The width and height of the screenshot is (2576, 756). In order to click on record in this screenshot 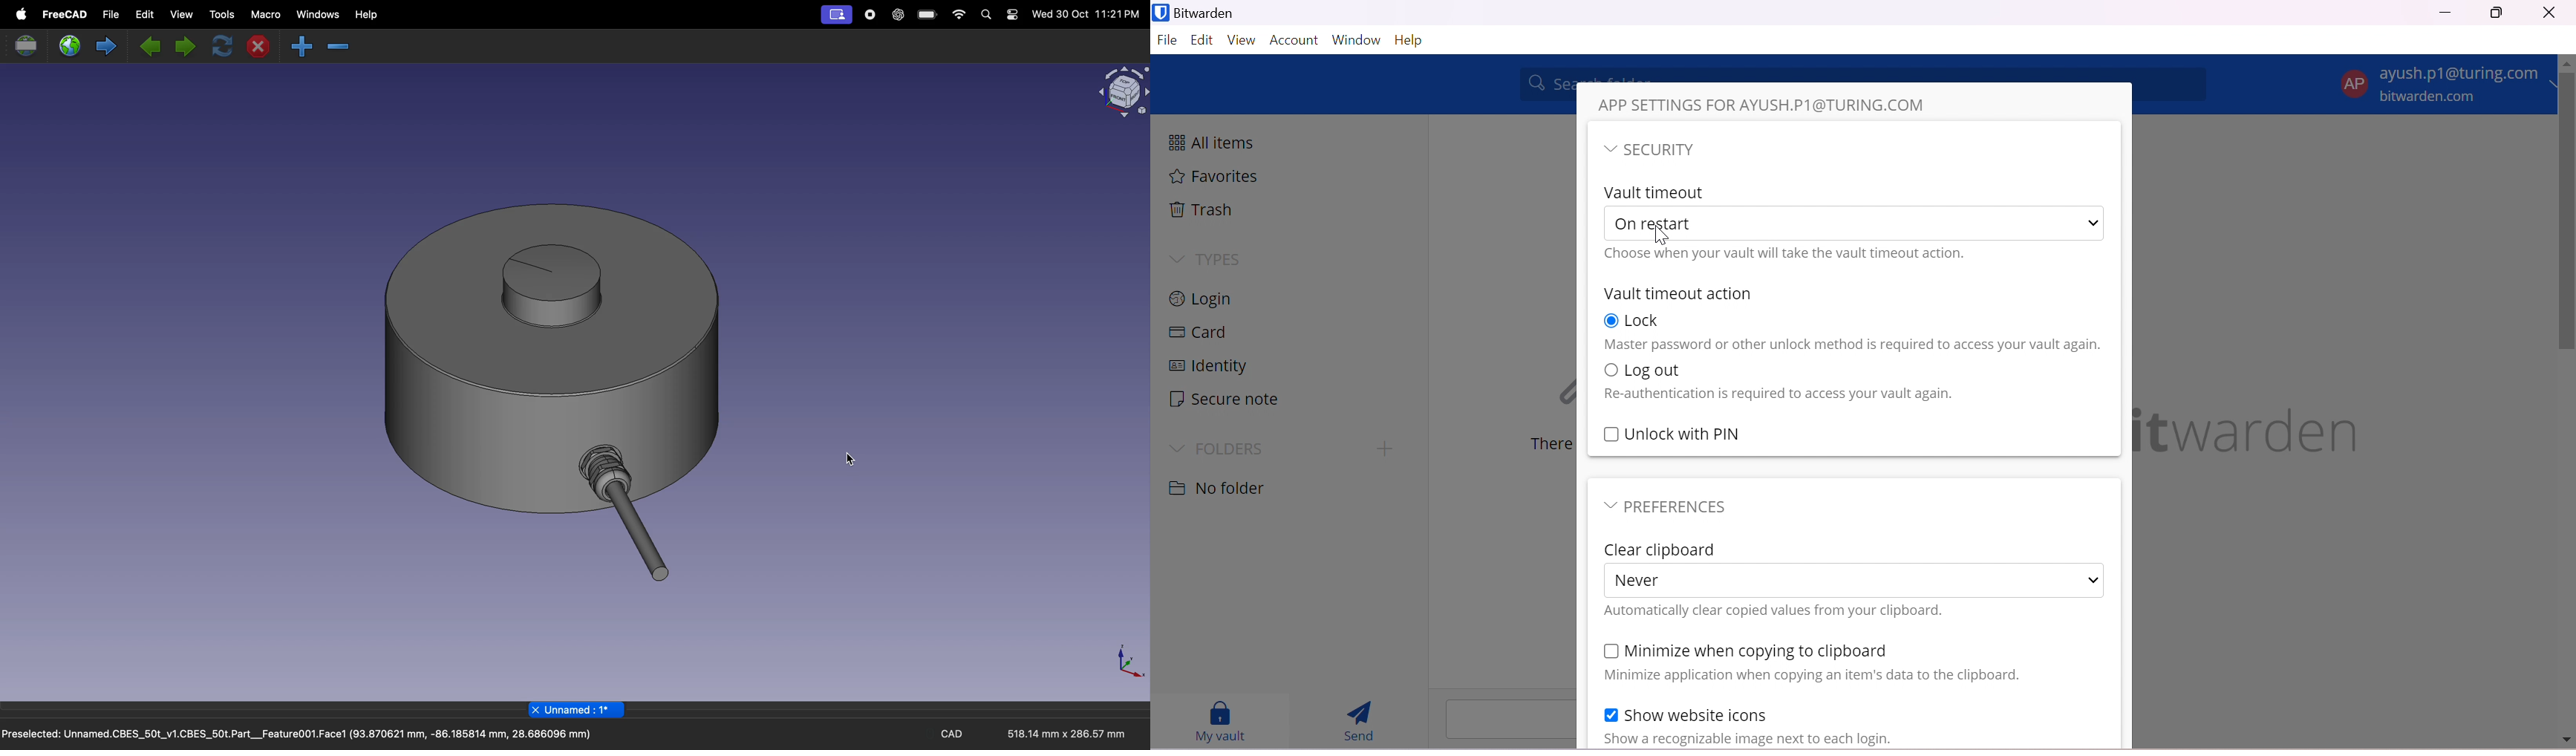, I will do `click(870, 15)`.